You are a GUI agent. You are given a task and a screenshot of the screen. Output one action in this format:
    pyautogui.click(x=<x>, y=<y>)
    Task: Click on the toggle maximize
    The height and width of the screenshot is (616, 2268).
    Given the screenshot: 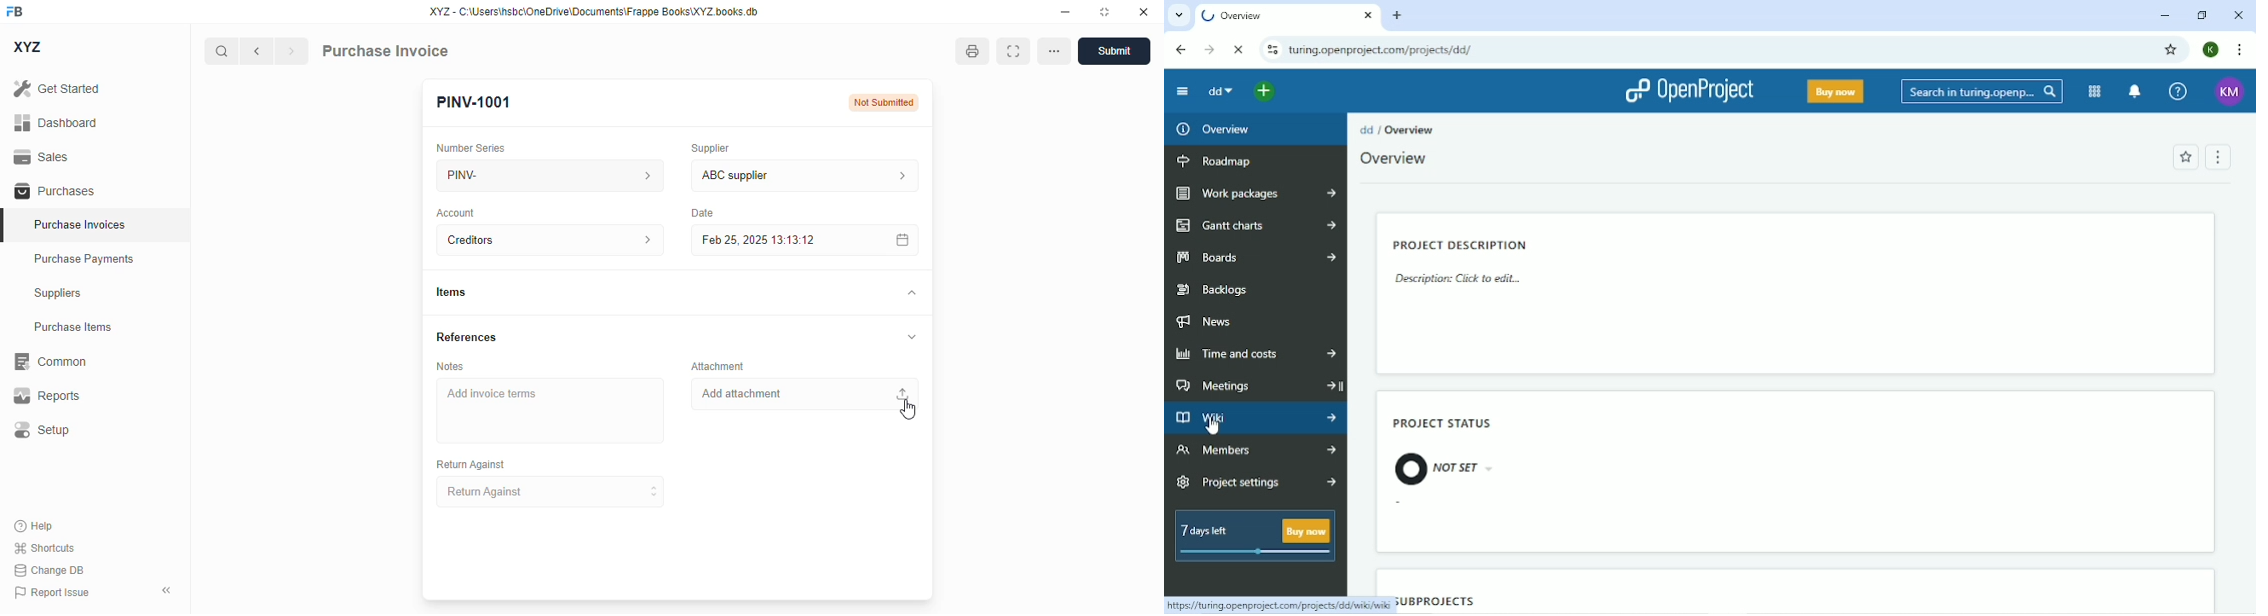 What is the action you would take?
    pyautogui.click(x=1104, y=11)
    